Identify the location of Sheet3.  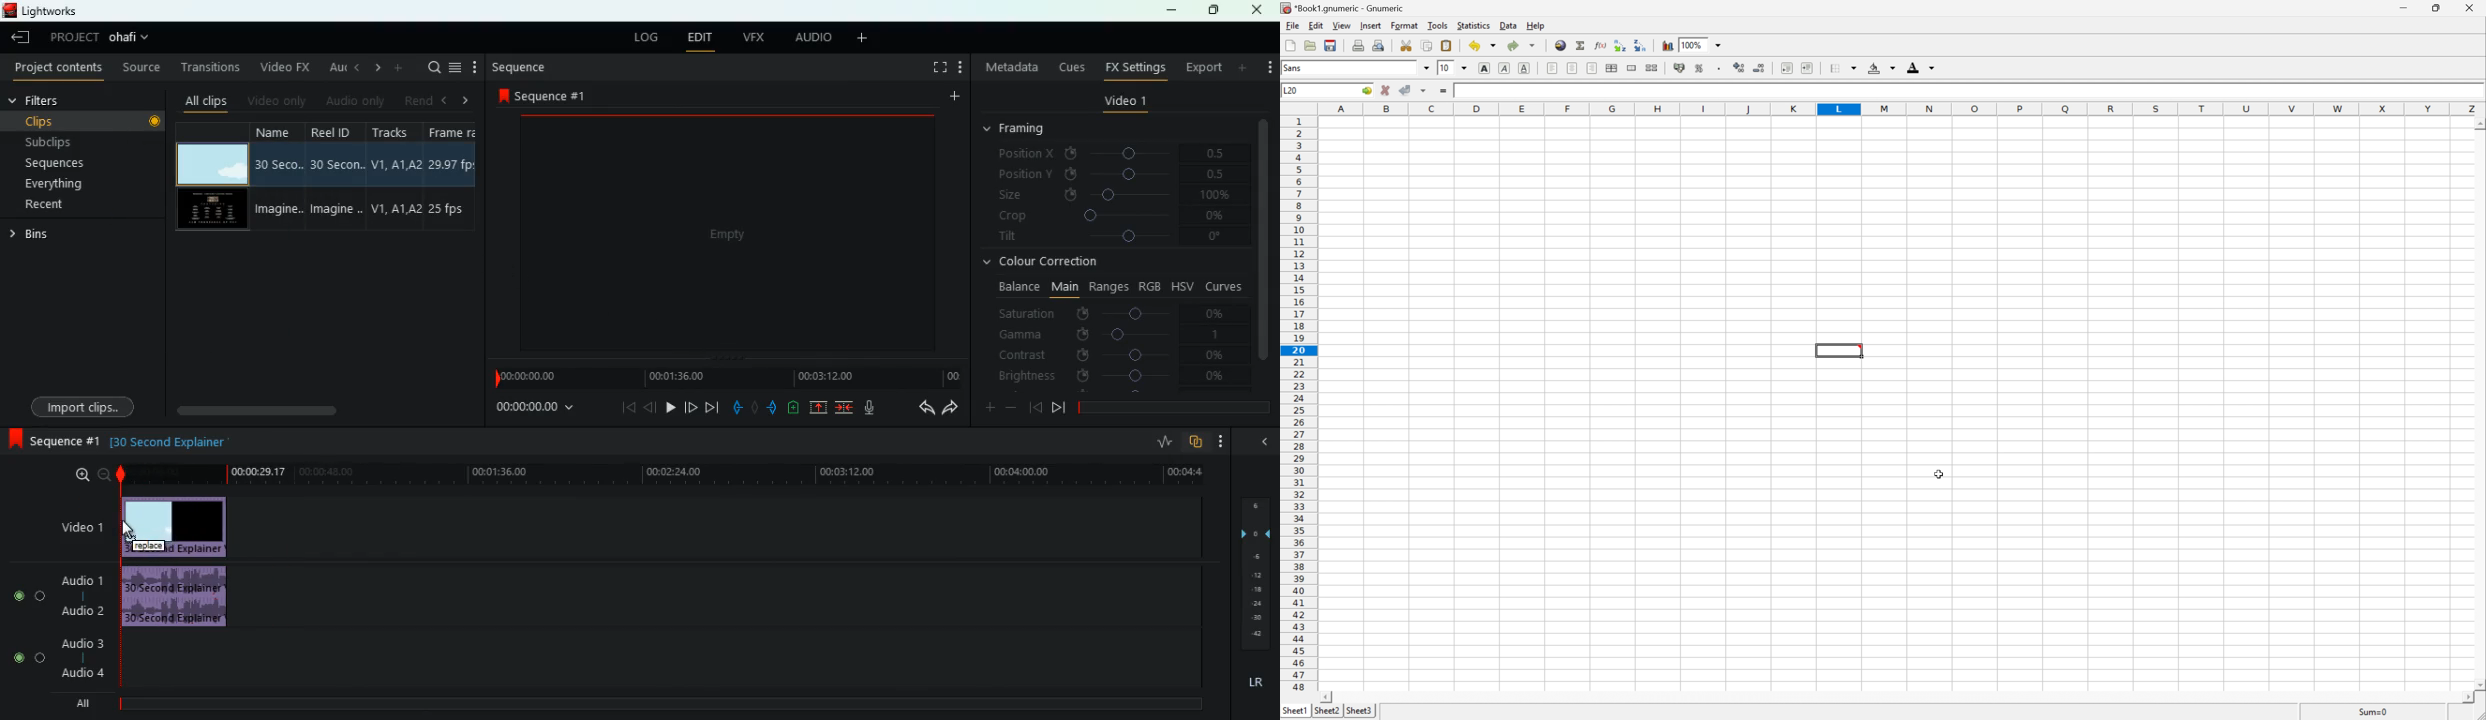
(1326, 711).